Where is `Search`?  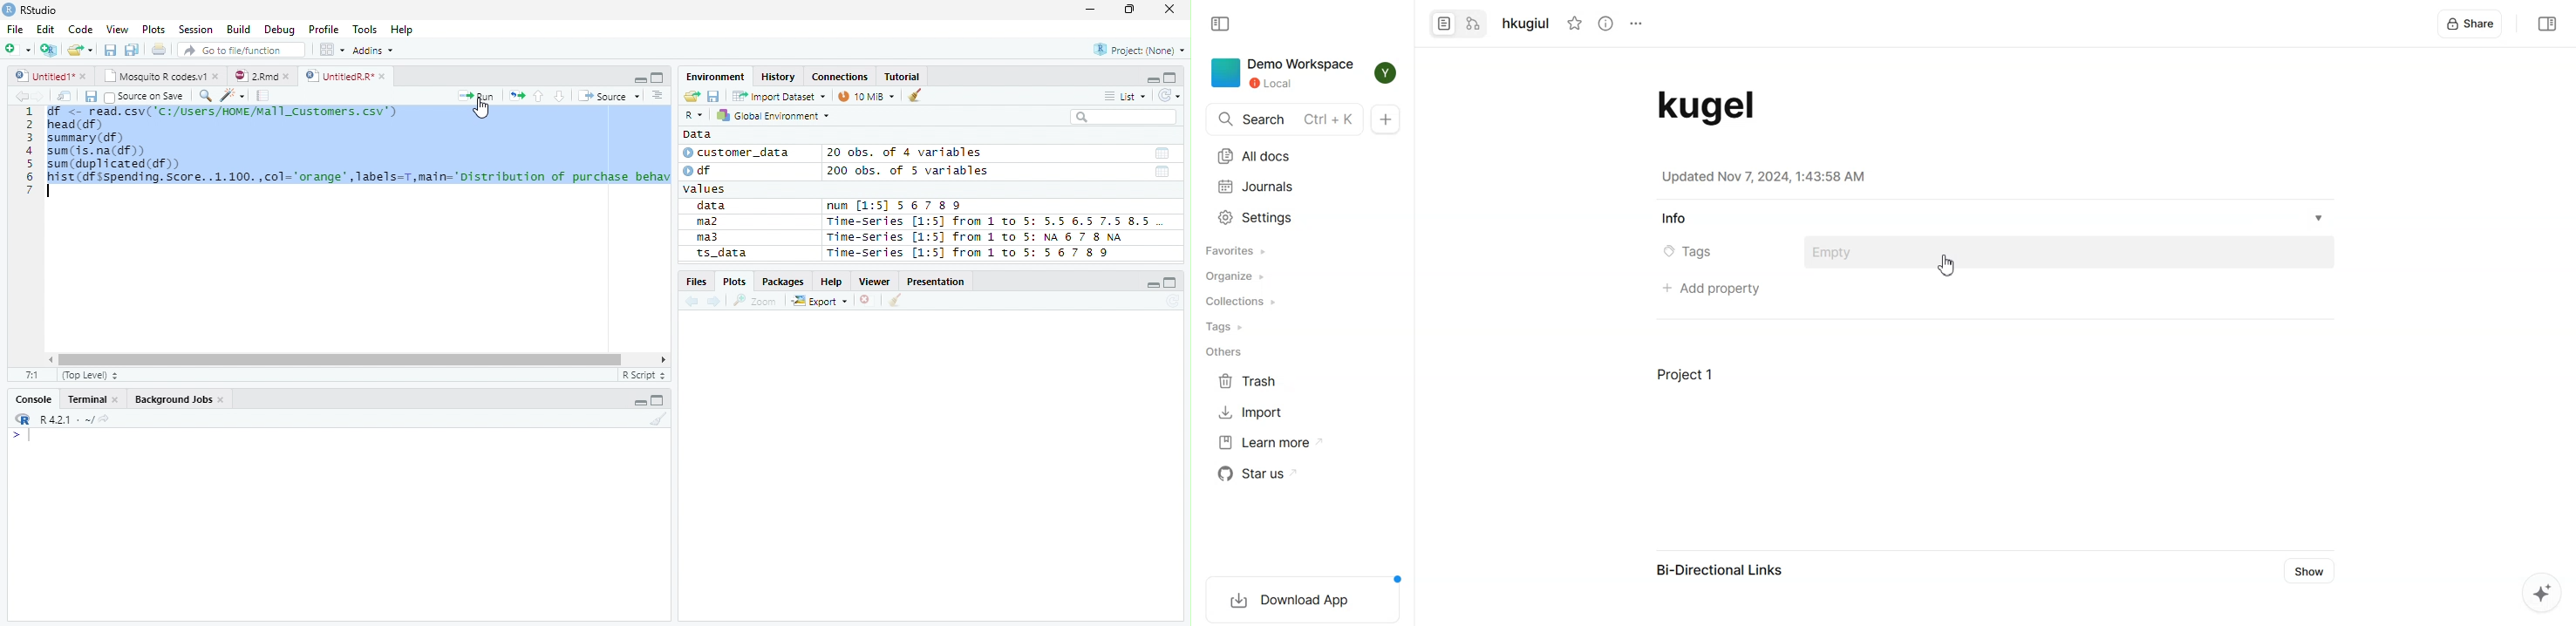
Search is located at coordinates (1121, 117).